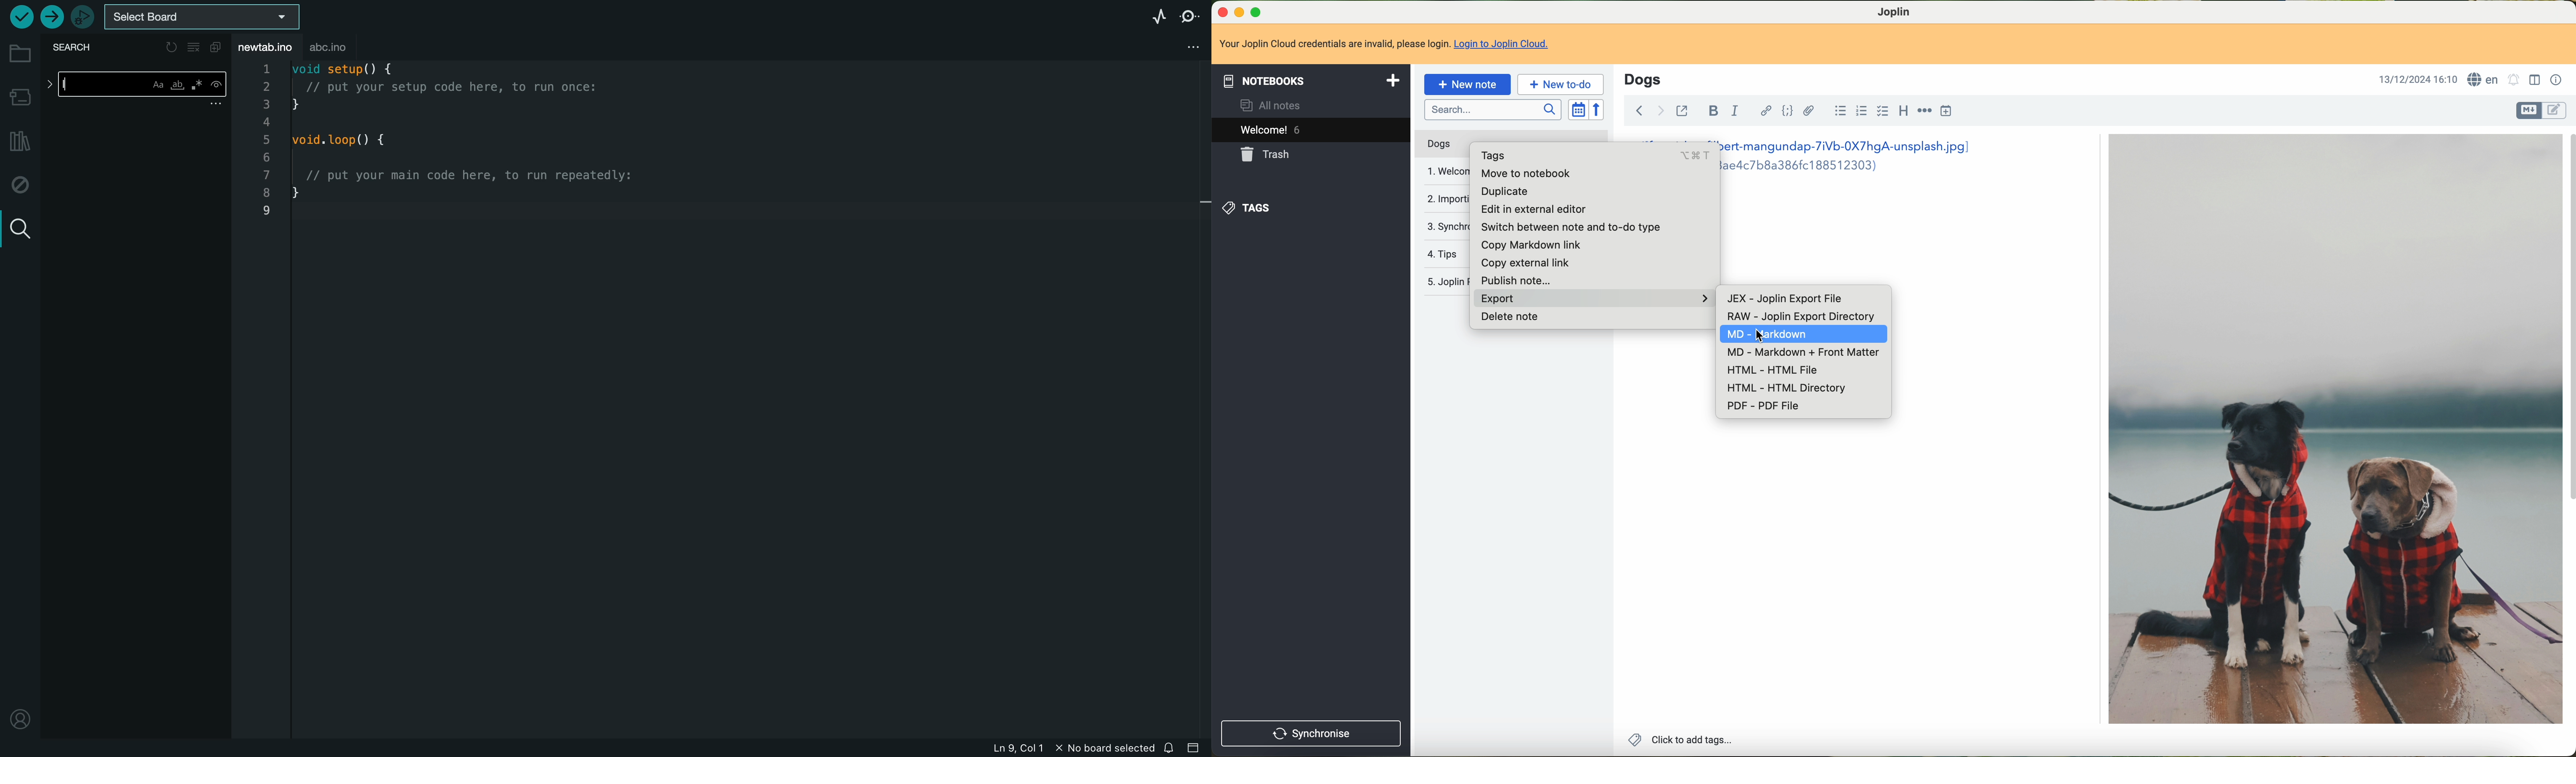  Describe the element at coordinates (1799, 353) in the screenshot. I see `MD - Markdown + Front Matter` at that location.